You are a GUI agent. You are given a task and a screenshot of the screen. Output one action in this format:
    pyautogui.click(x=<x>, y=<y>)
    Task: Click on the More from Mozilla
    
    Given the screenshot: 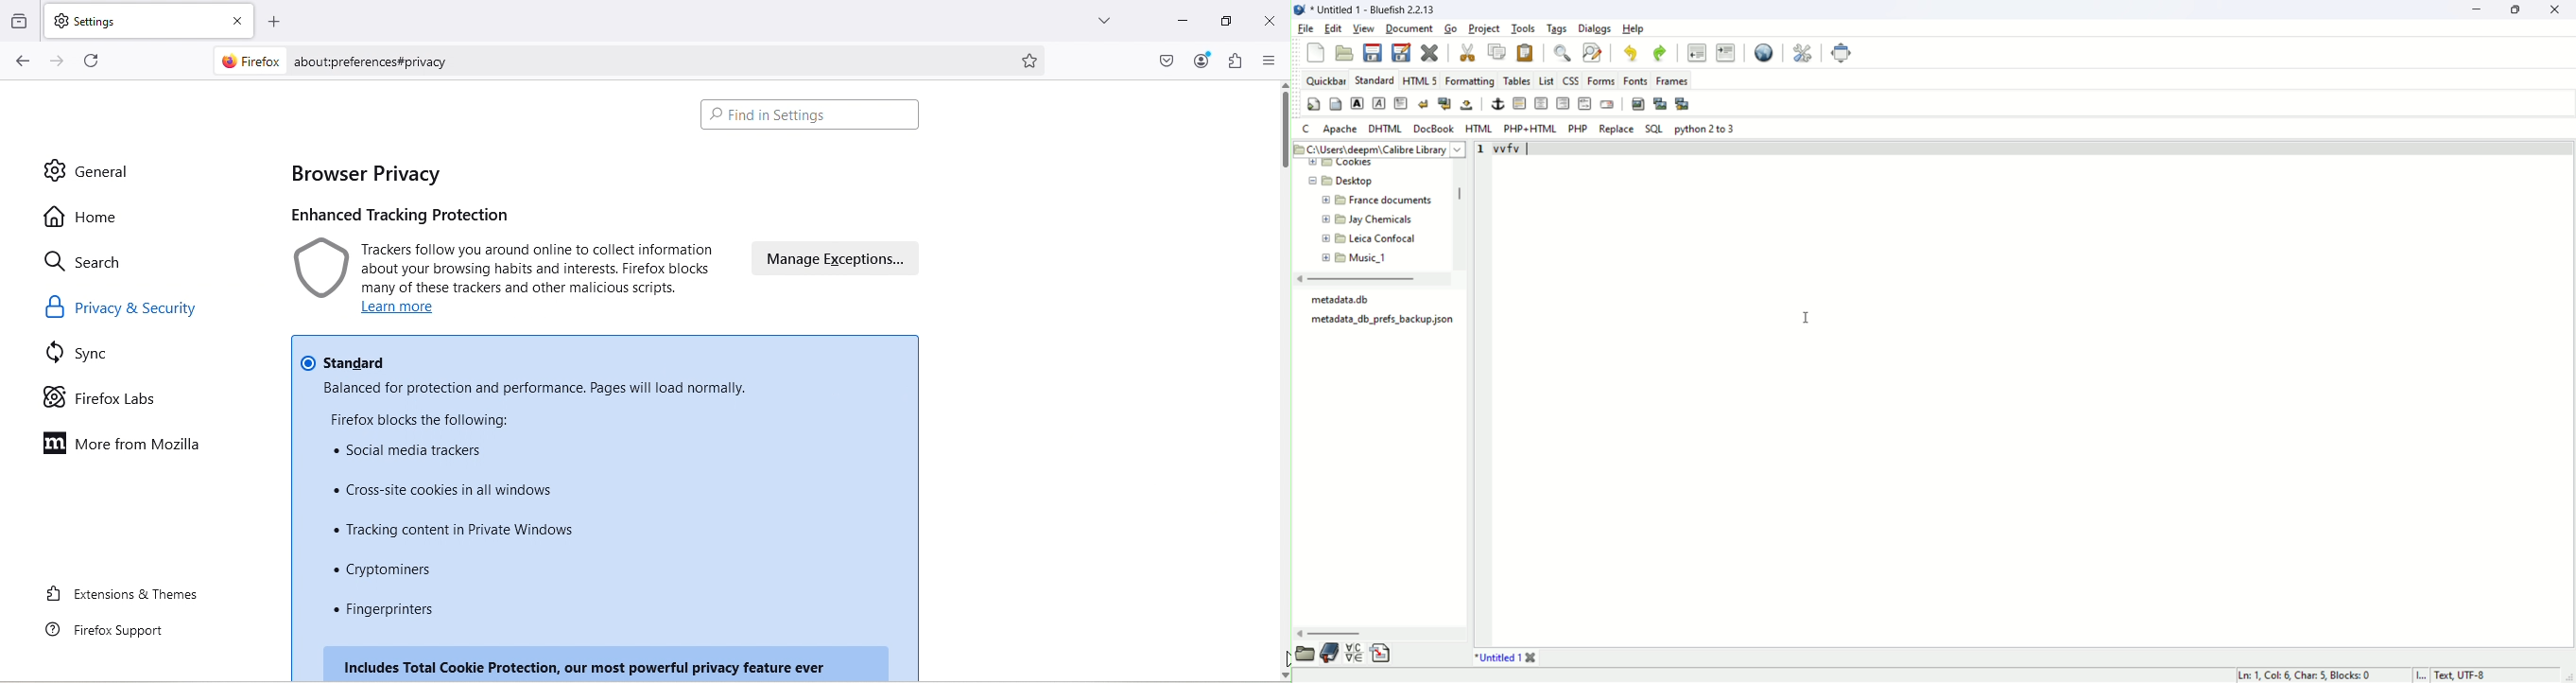 What is the action you would take?
    pyautogui.click(x=125, y=445)
    